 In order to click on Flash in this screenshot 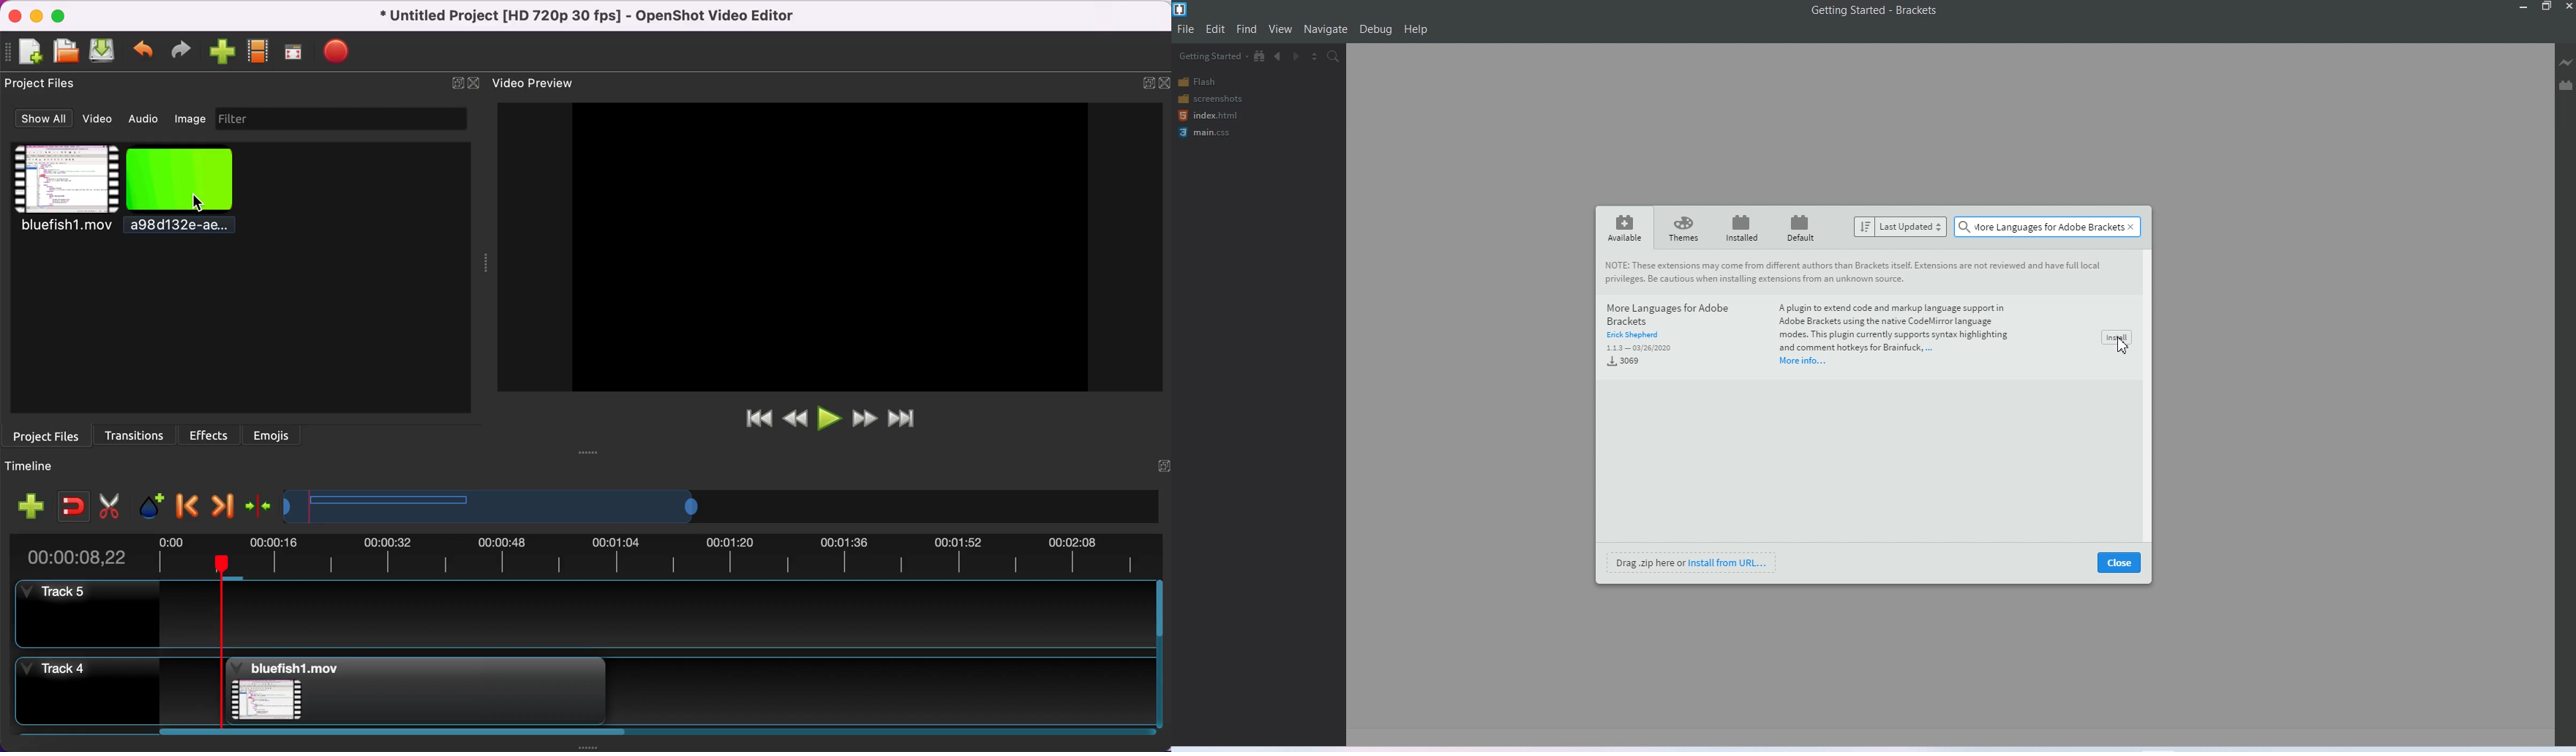, I will do `click(1220, 82)`.